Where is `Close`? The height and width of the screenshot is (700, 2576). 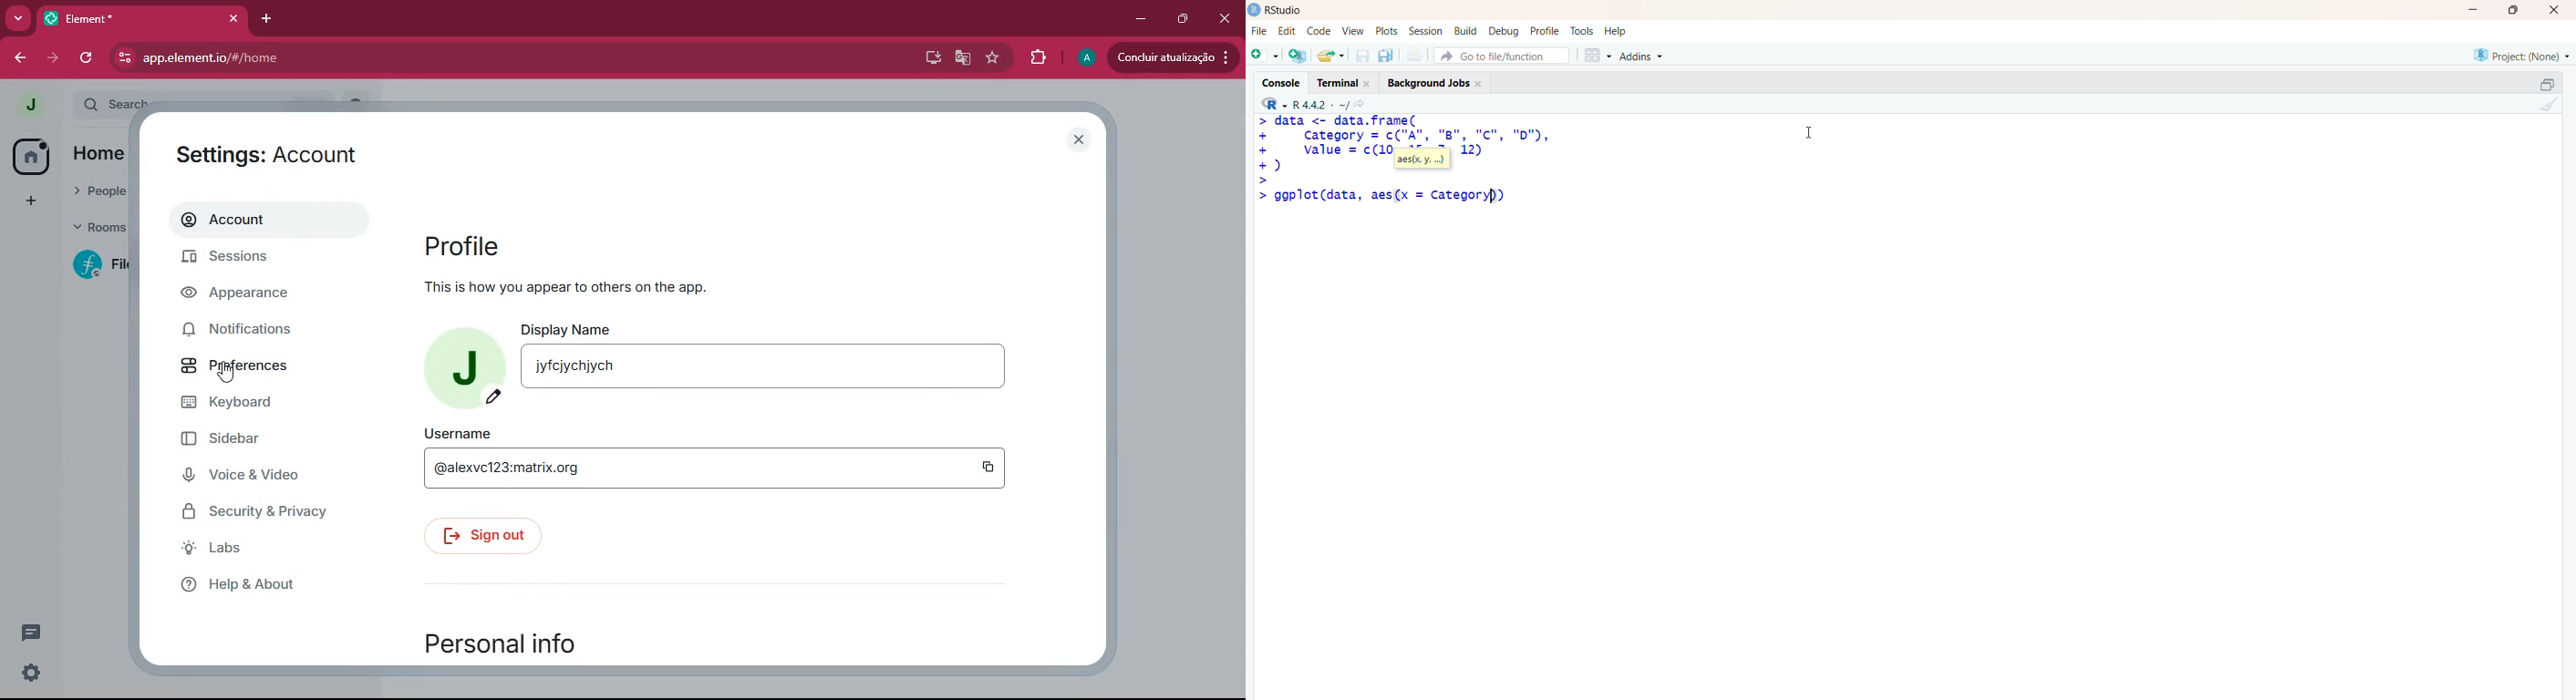 Close is located at coordinates (2553, 10).